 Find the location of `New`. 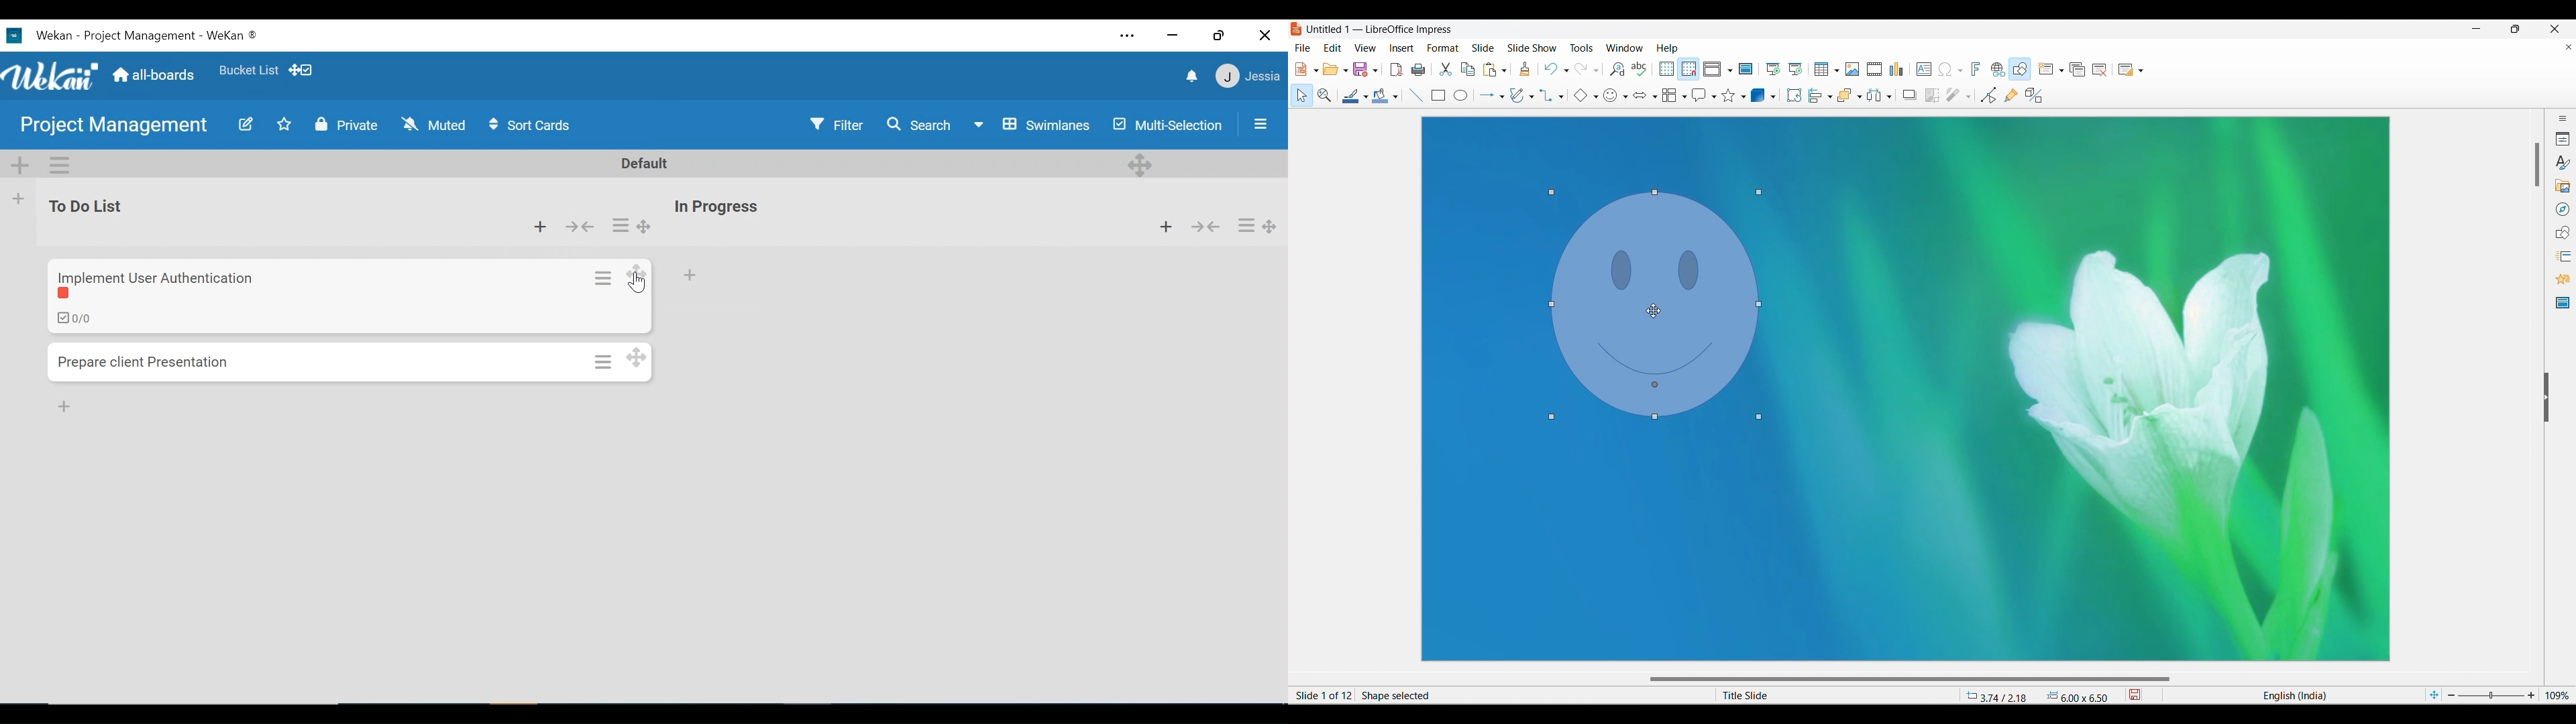

New is located at coordinates (1301, 69).